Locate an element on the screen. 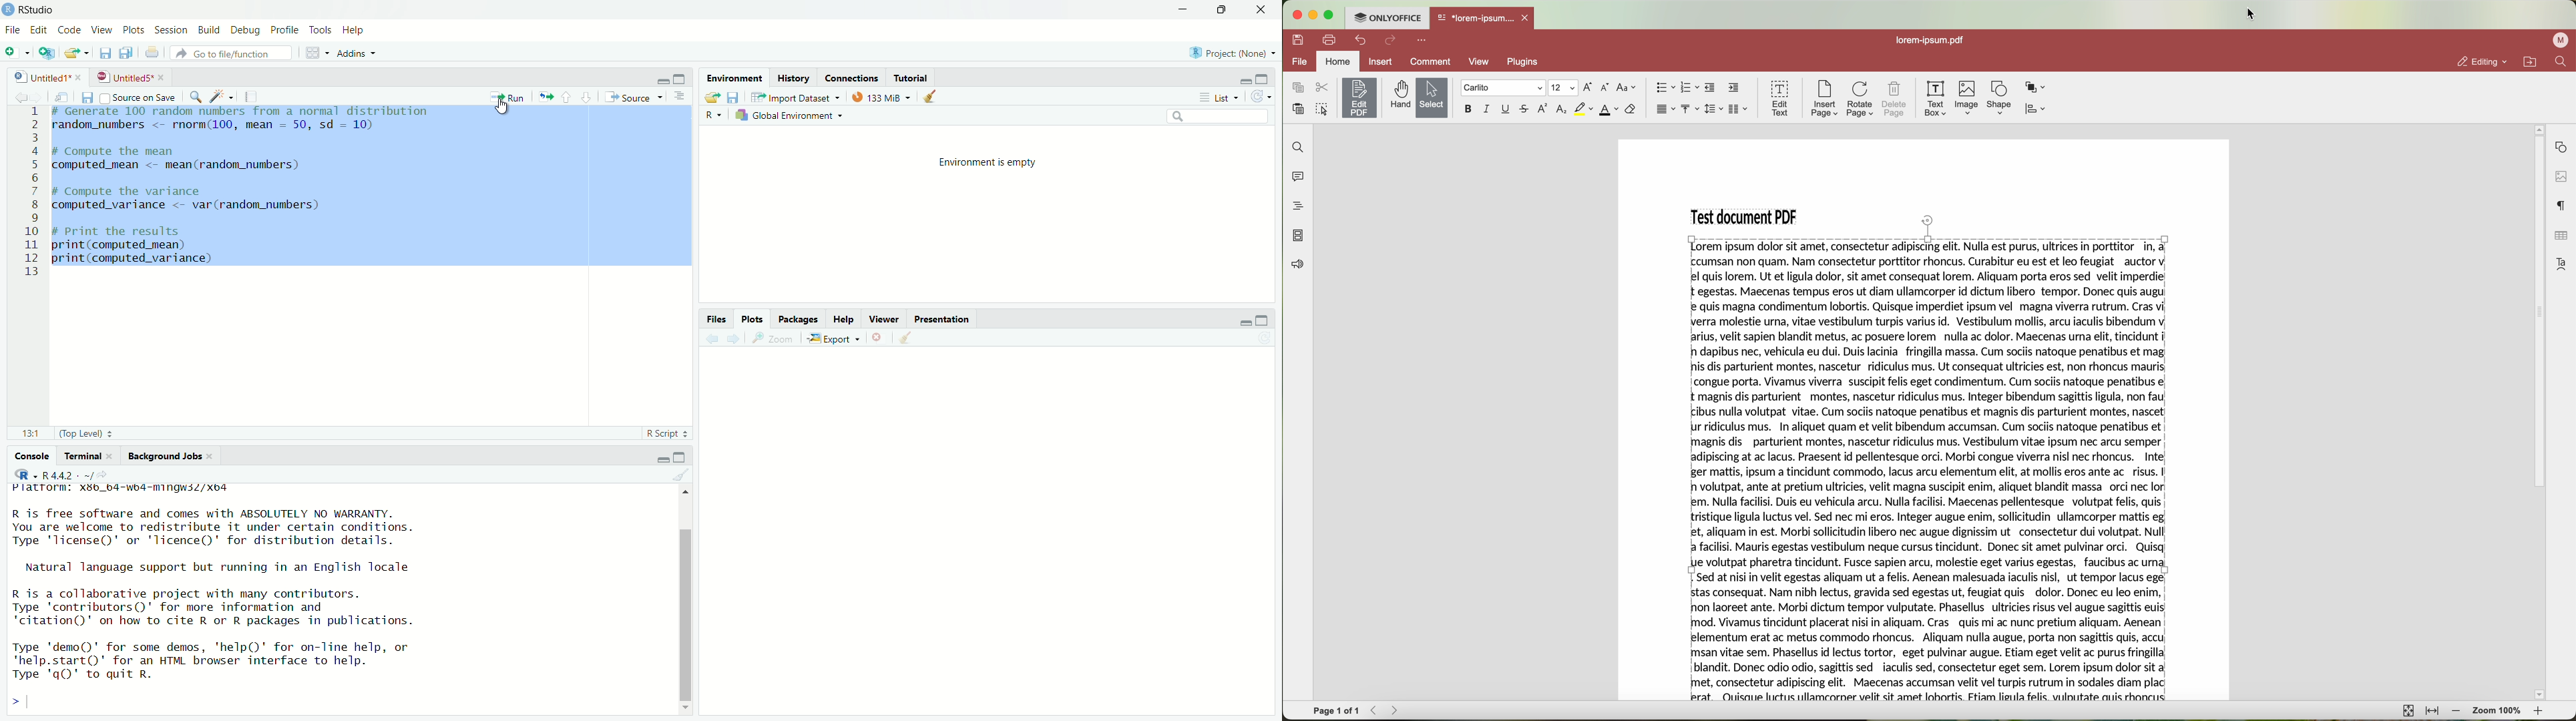 This screenshot has width=2576, height=728. move top is located at coordinates (684, 495).